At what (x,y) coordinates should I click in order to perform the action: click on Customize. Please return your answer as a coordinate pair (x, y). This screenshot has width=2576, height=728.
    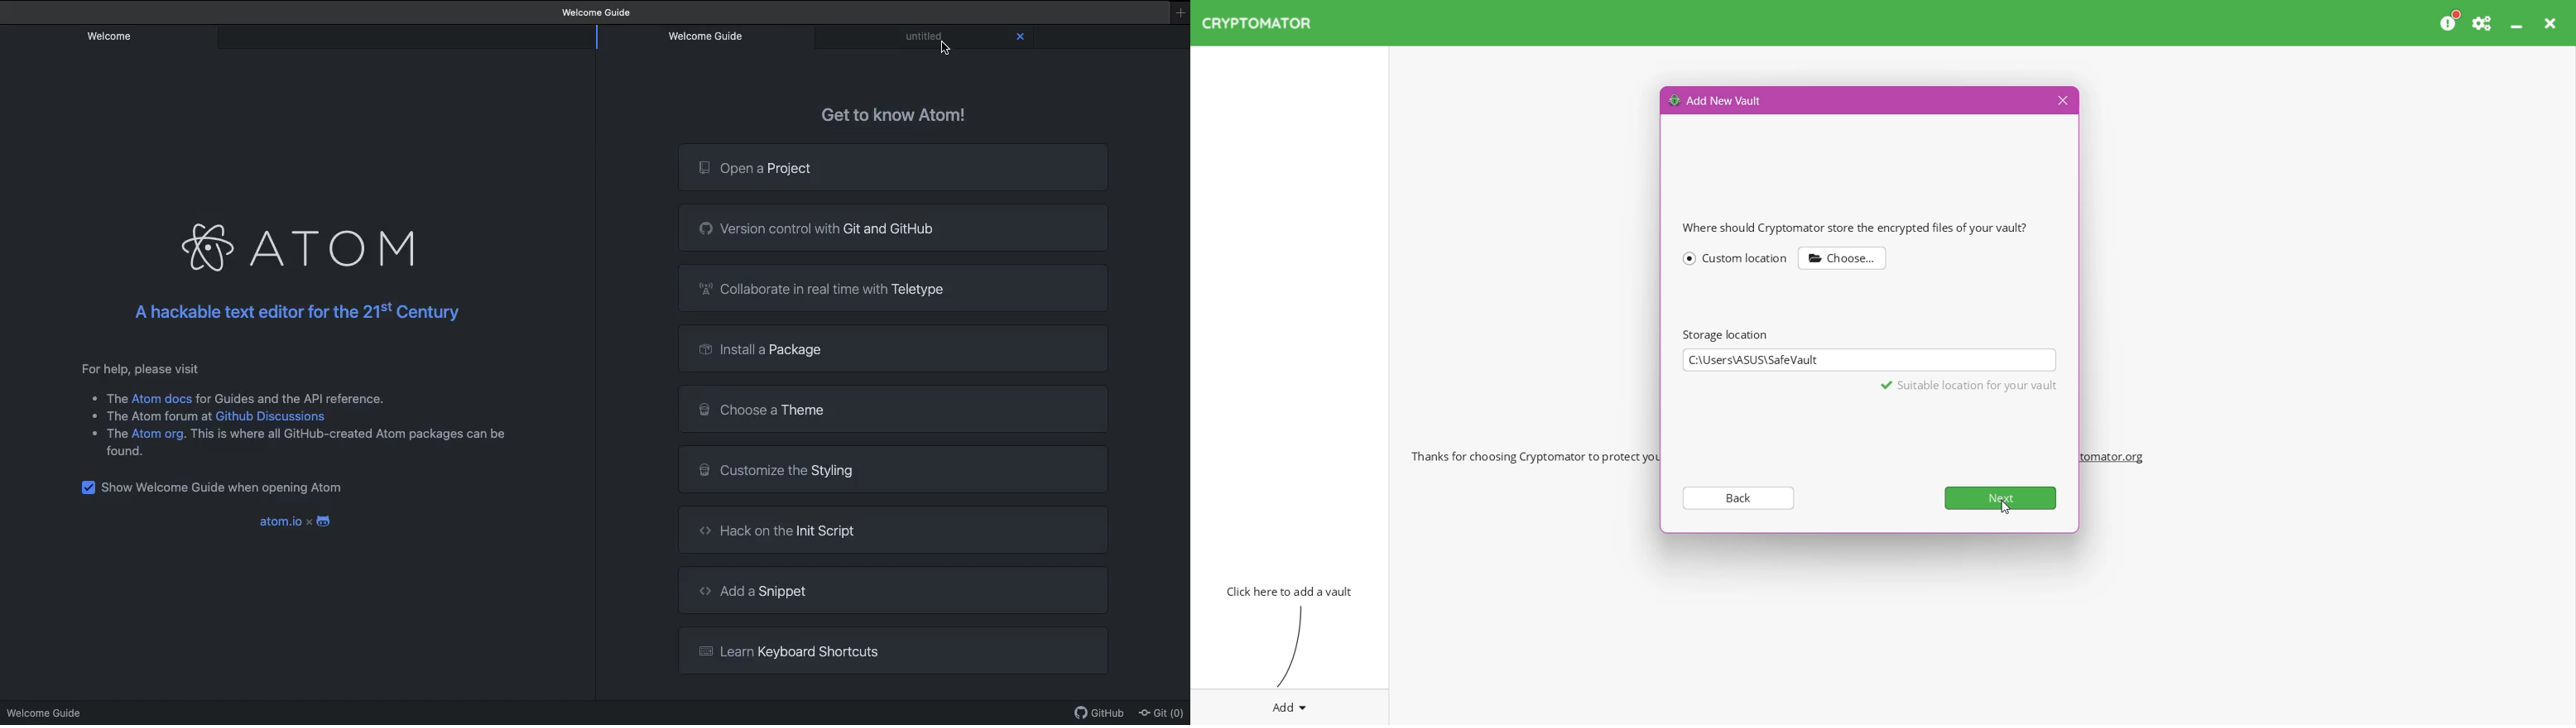
    Looking at the image, I should click on (1844, 257).